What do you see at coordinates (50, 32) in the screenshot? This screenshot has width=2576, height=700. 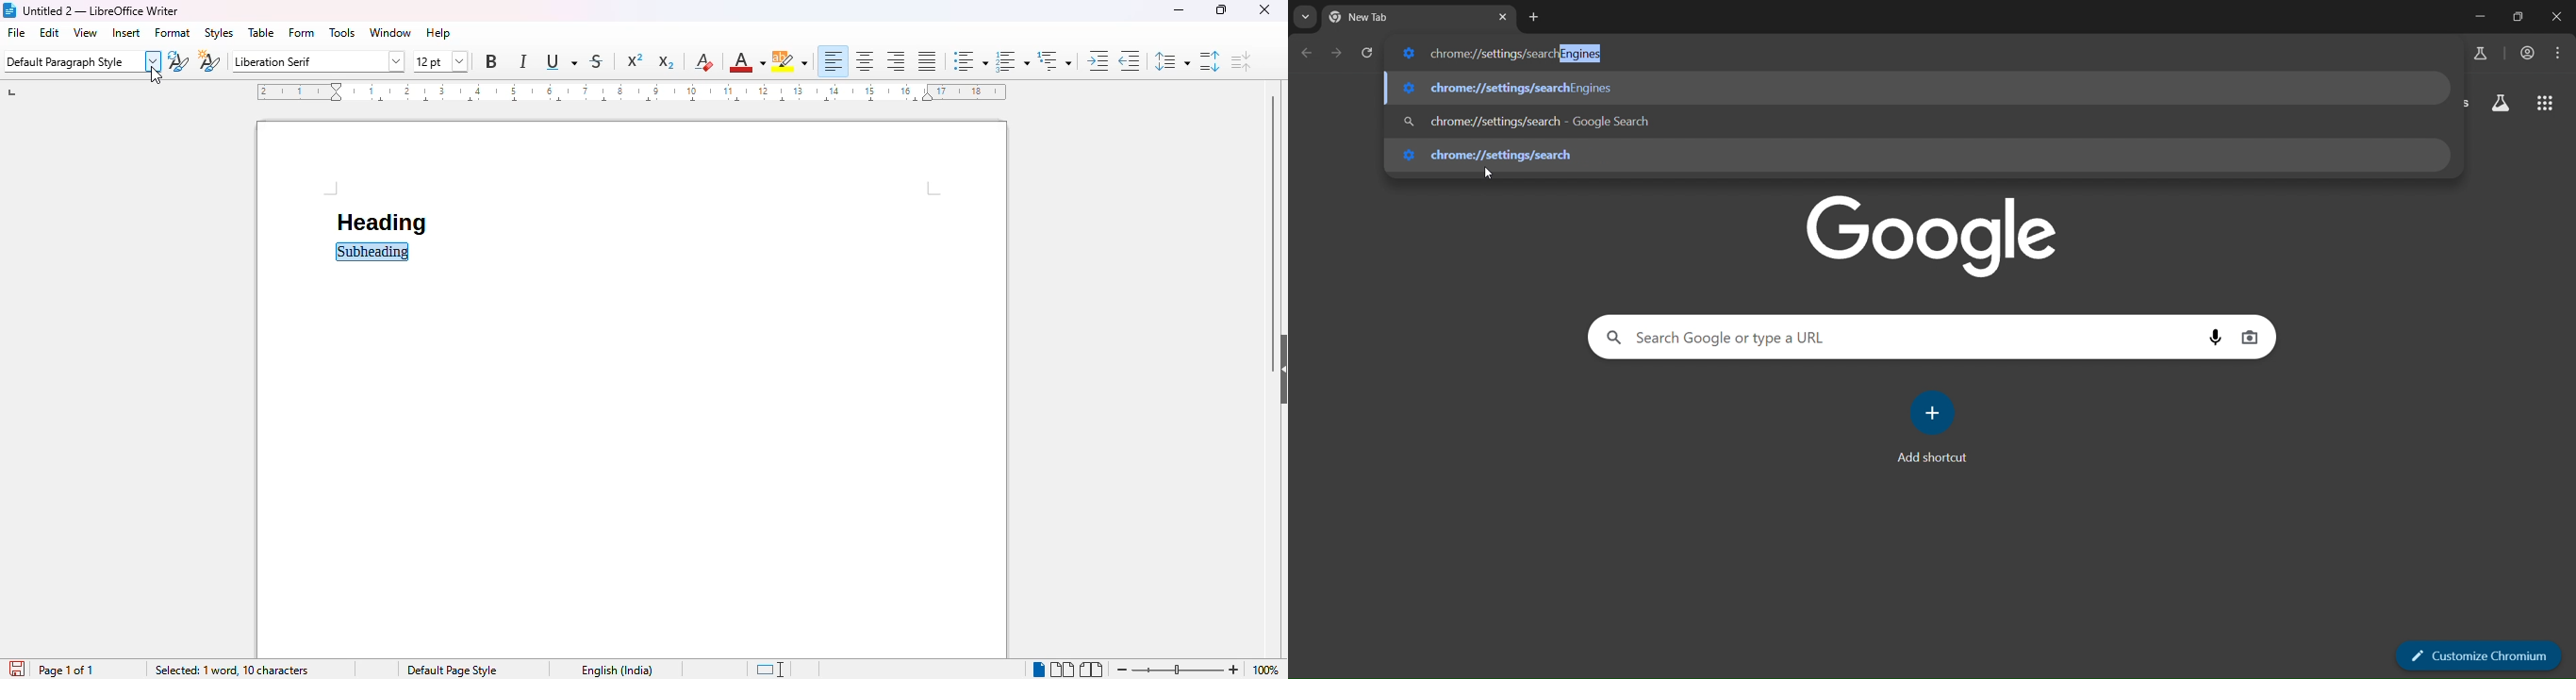 I see `edit` at bounding box center [50, 32].